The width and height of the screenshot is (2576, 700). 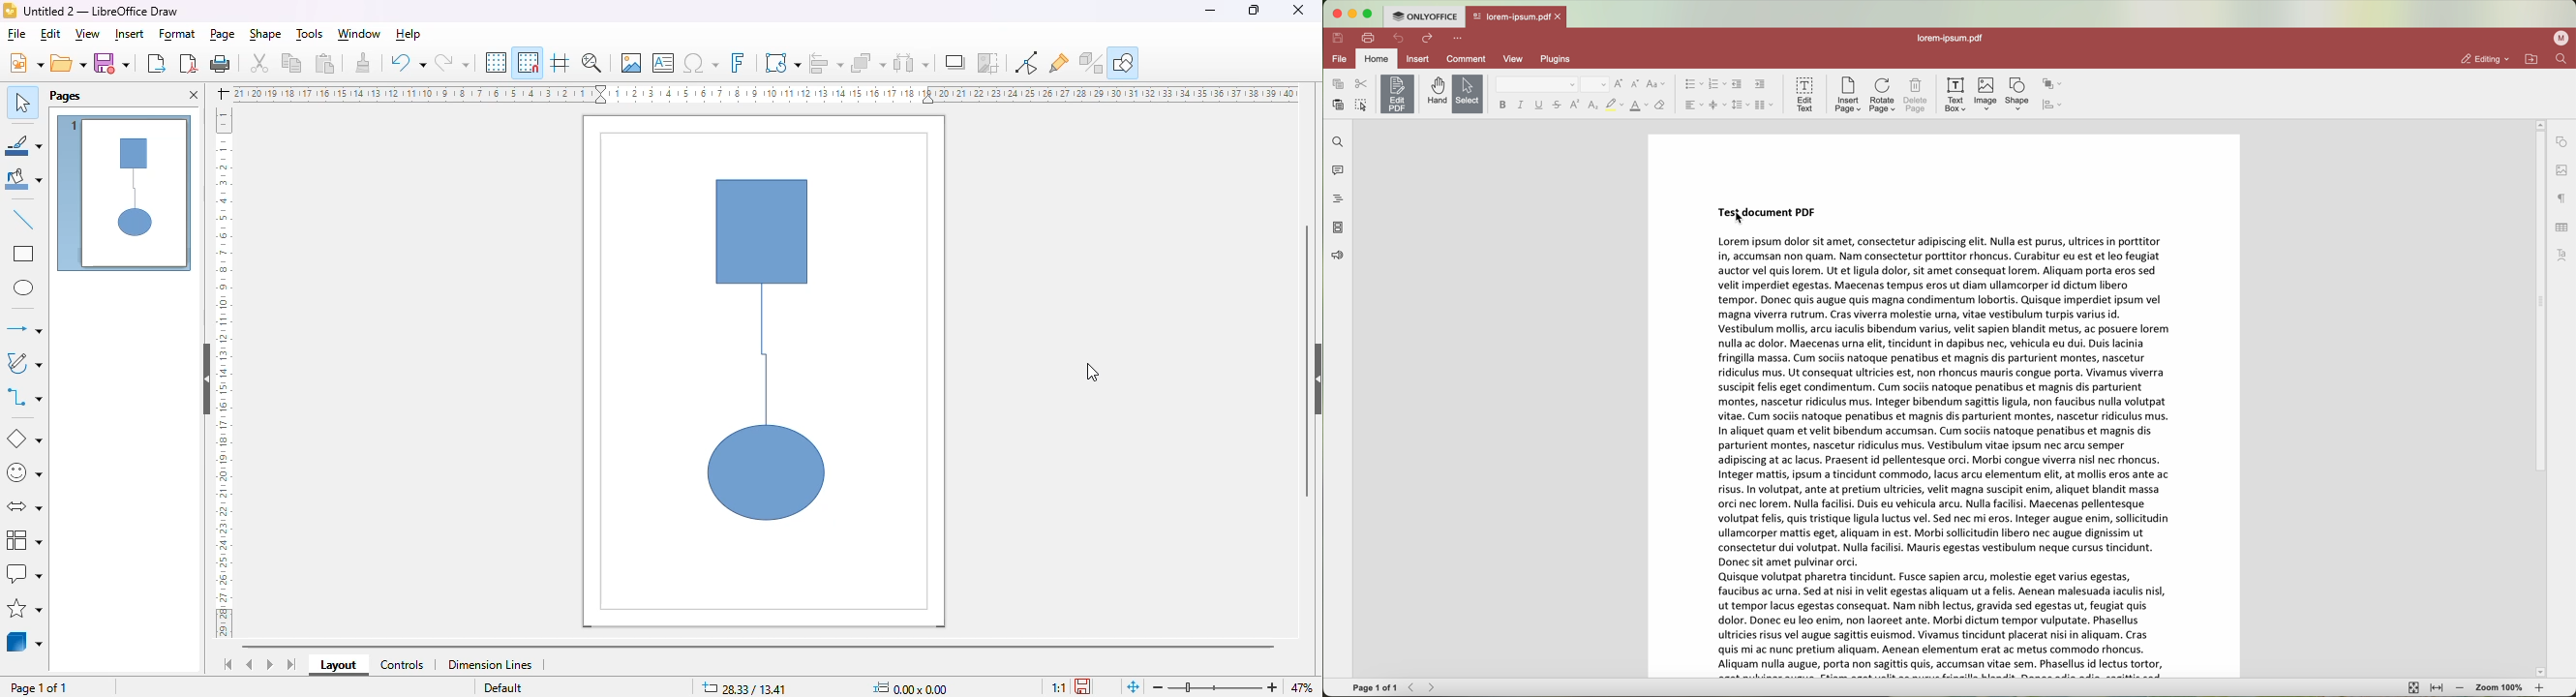 What do you see at coordinates (868, 63) in the screenshot?
I see `arrange` at bounding box center [868, 63].